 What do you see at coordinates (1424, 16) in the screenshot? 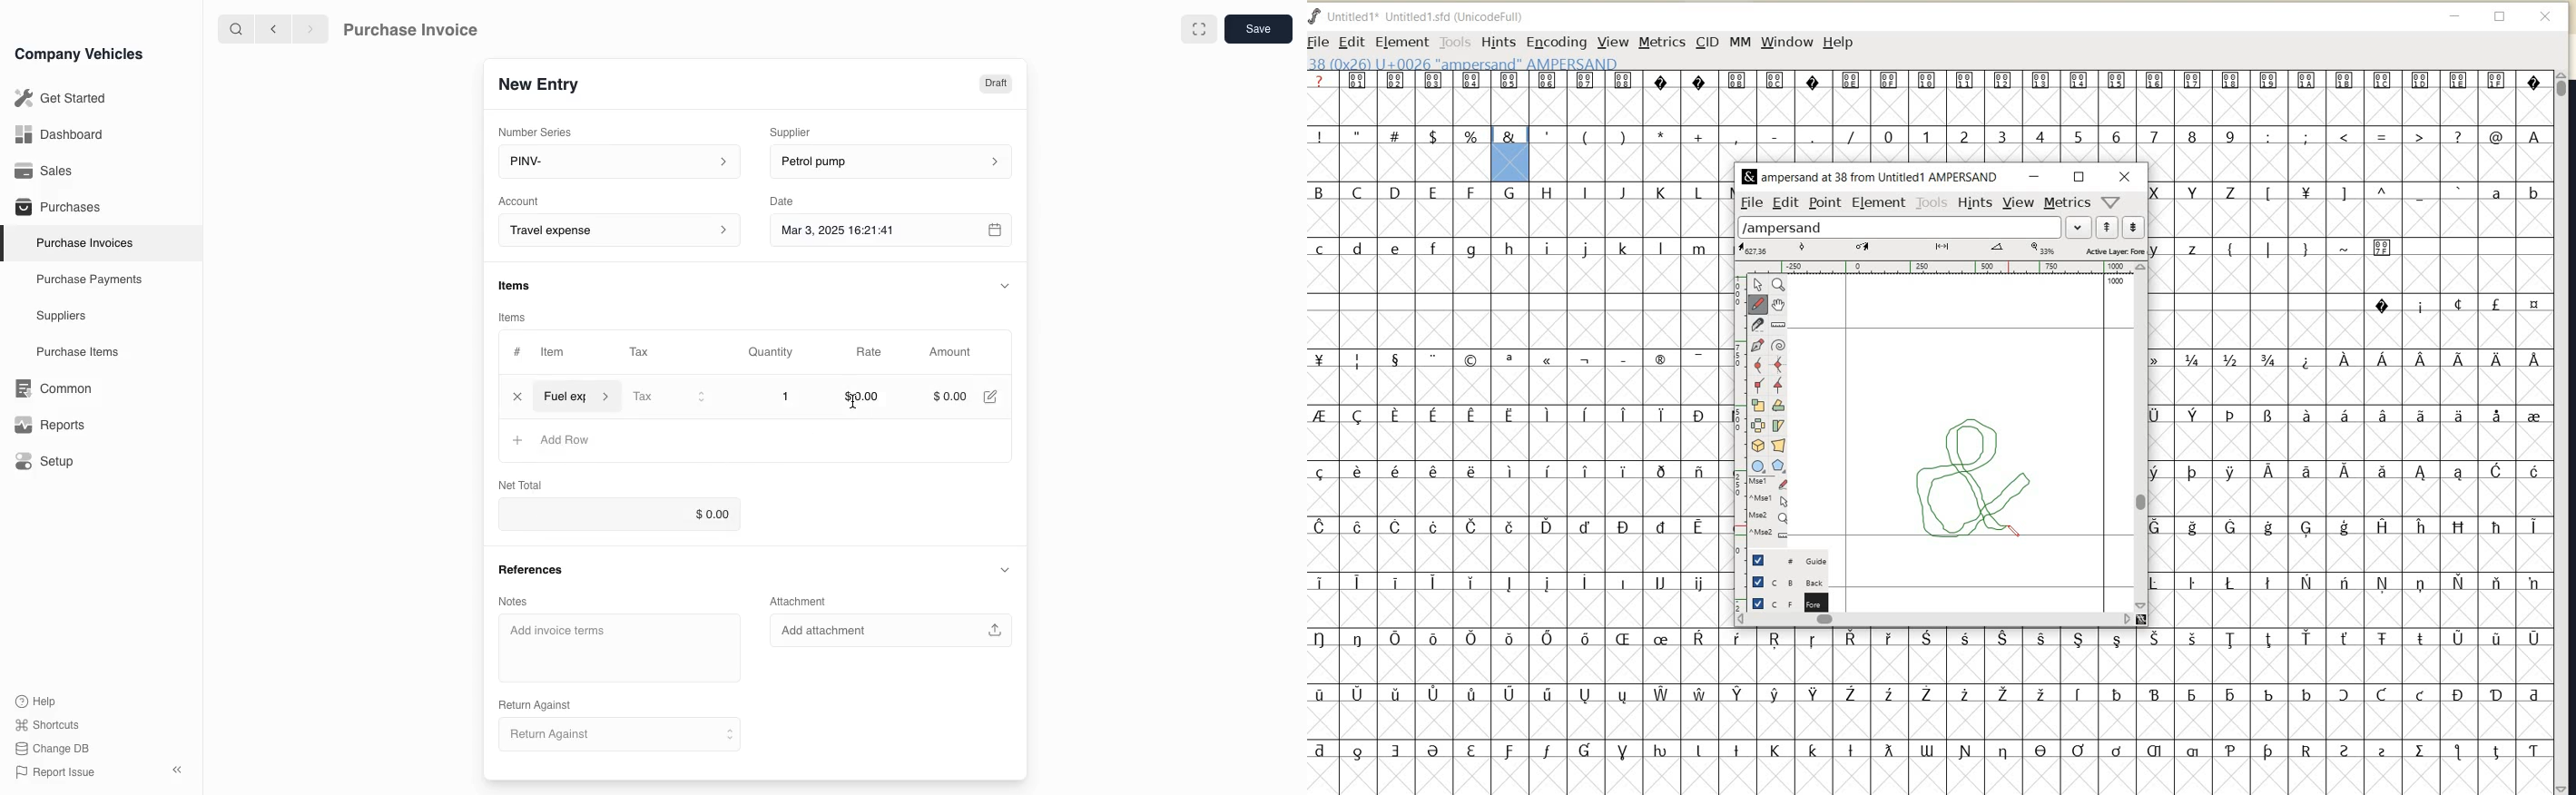
I see `FONT NAME` at bounding box center [1424, 16].